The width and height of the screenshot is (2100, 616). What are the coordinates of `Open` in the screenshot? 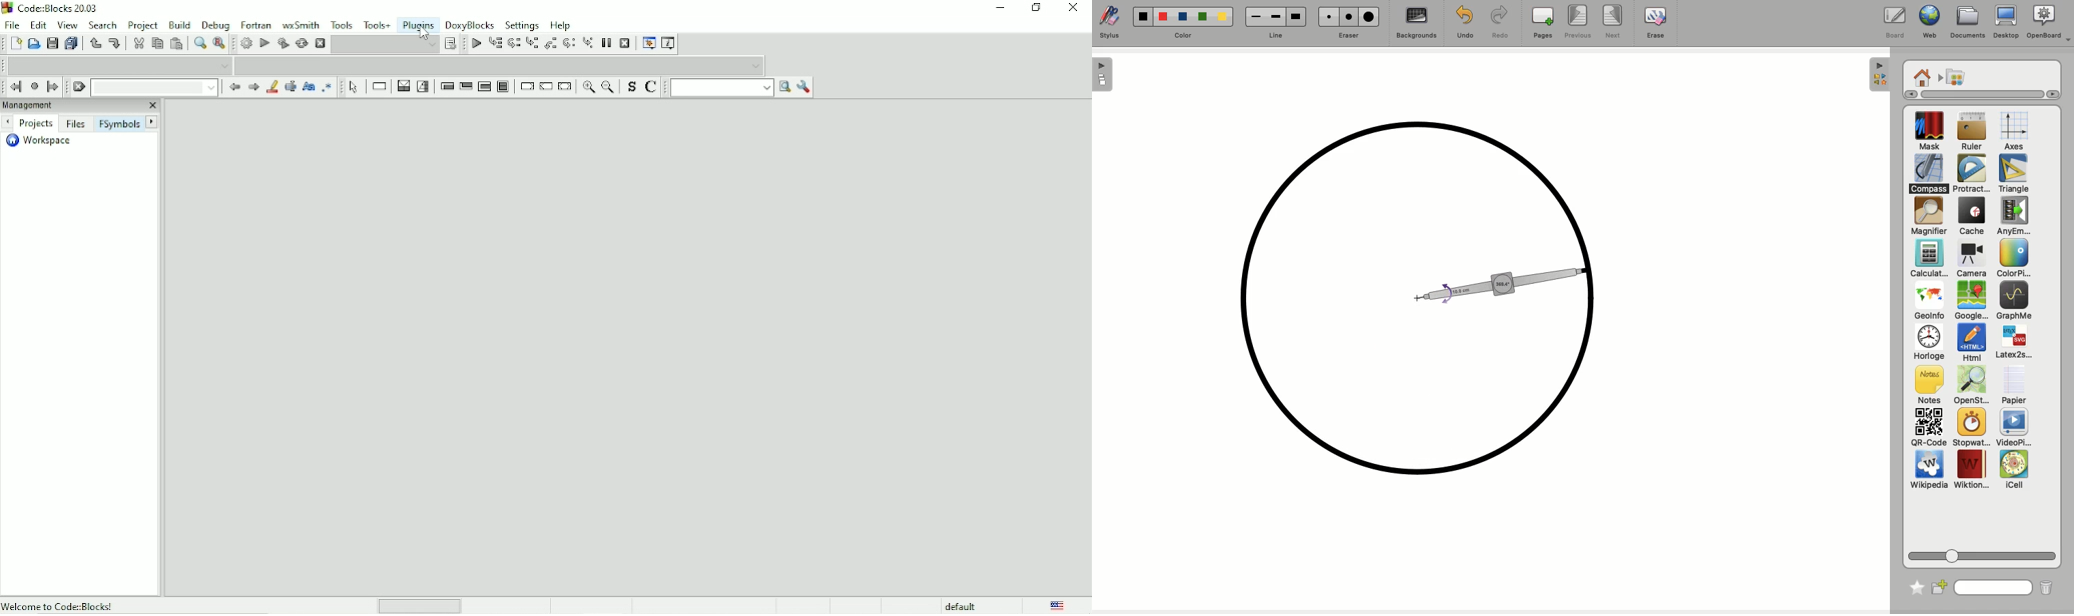 It's located at (34, 44).